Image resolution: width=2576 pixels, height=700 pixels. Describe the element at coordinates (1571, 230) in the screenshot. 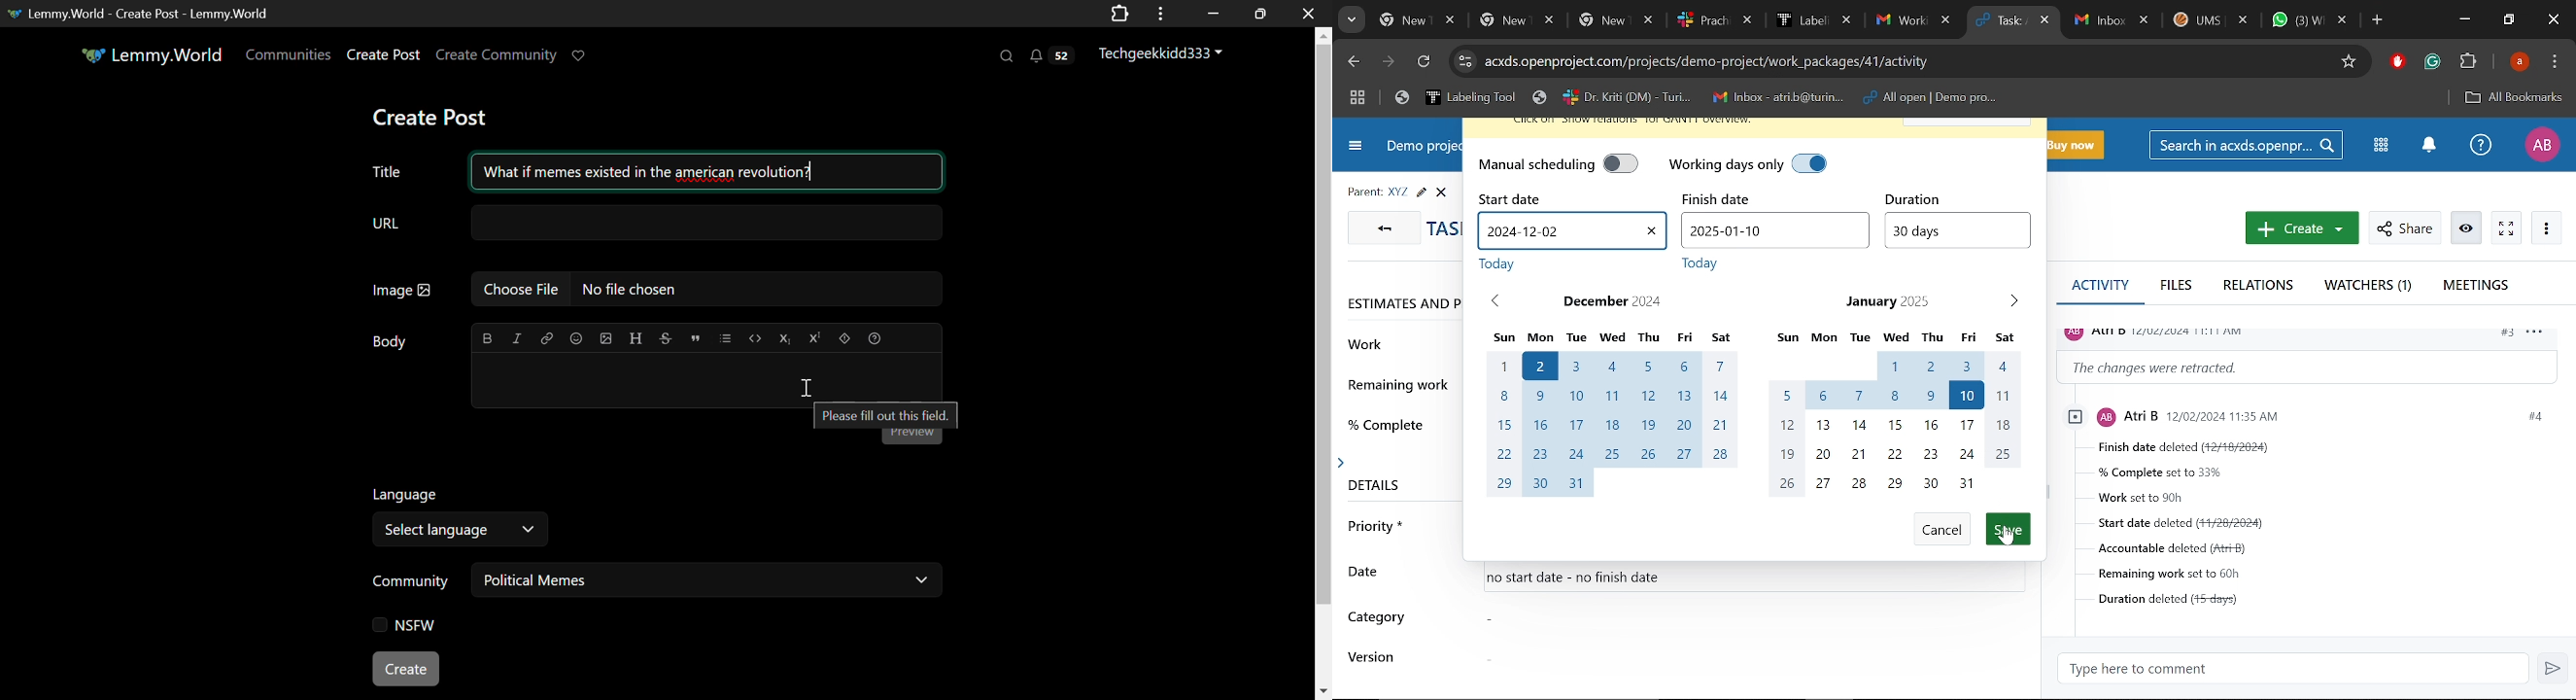

I see `Start date` at that location.